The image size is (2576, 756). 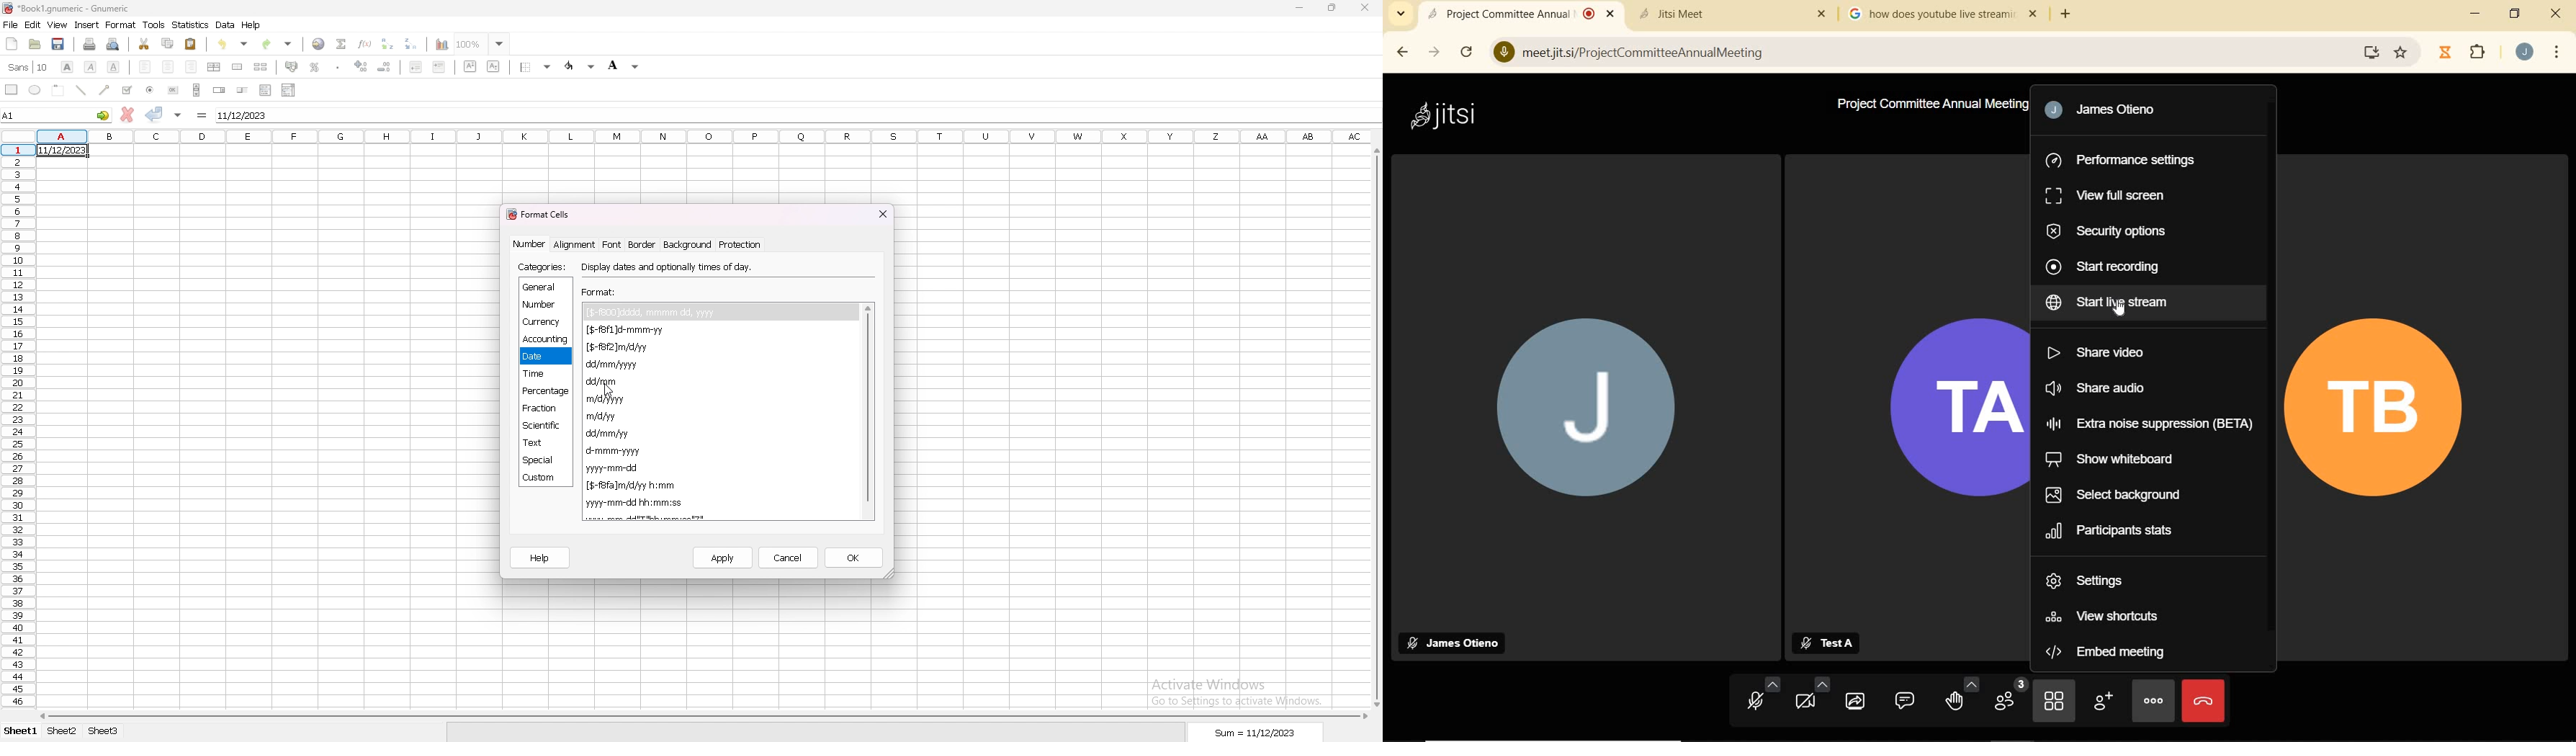 What do you see at coordinates (342, 43) in the screenshot?
I see `summation` at bounding box center [342, 43].